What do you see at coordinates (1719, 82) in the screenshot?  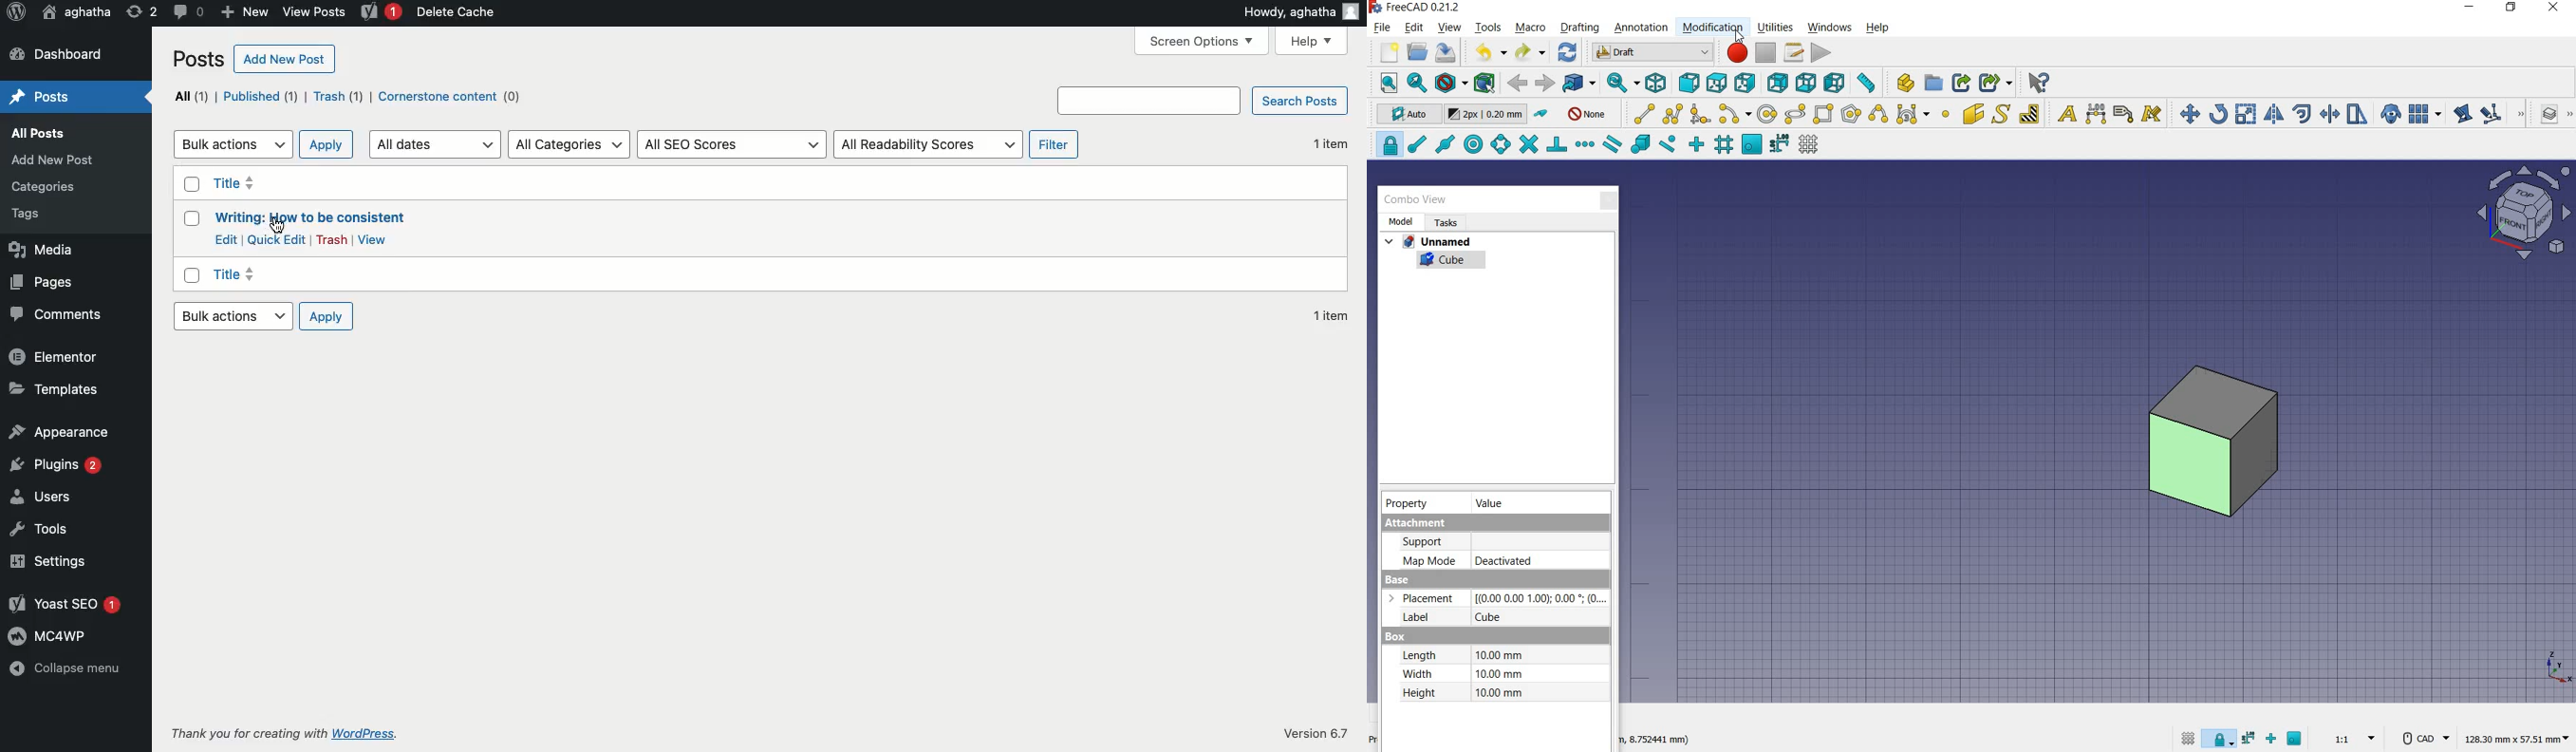 I see `top` at bounding box center [1719, 82].